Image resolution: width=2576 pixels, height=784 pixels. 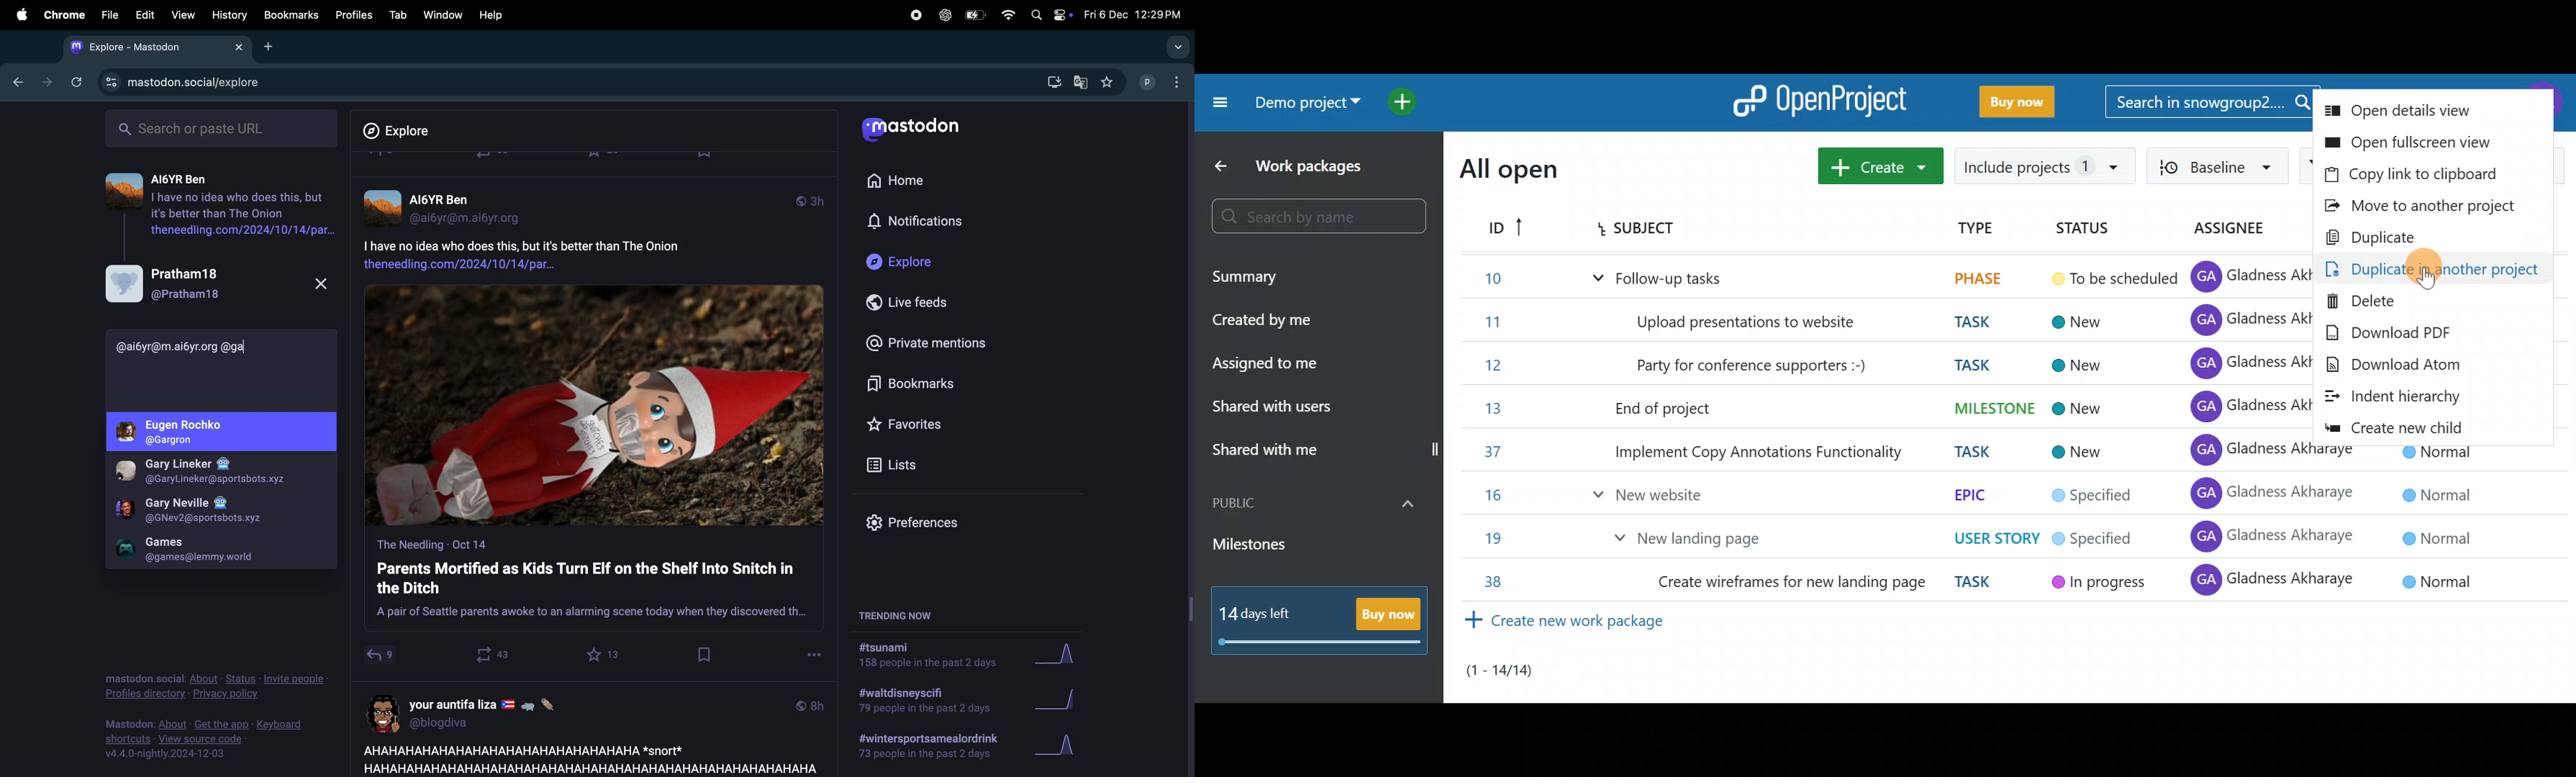 I want to click on download masto don, so click(x=1051, y=82).